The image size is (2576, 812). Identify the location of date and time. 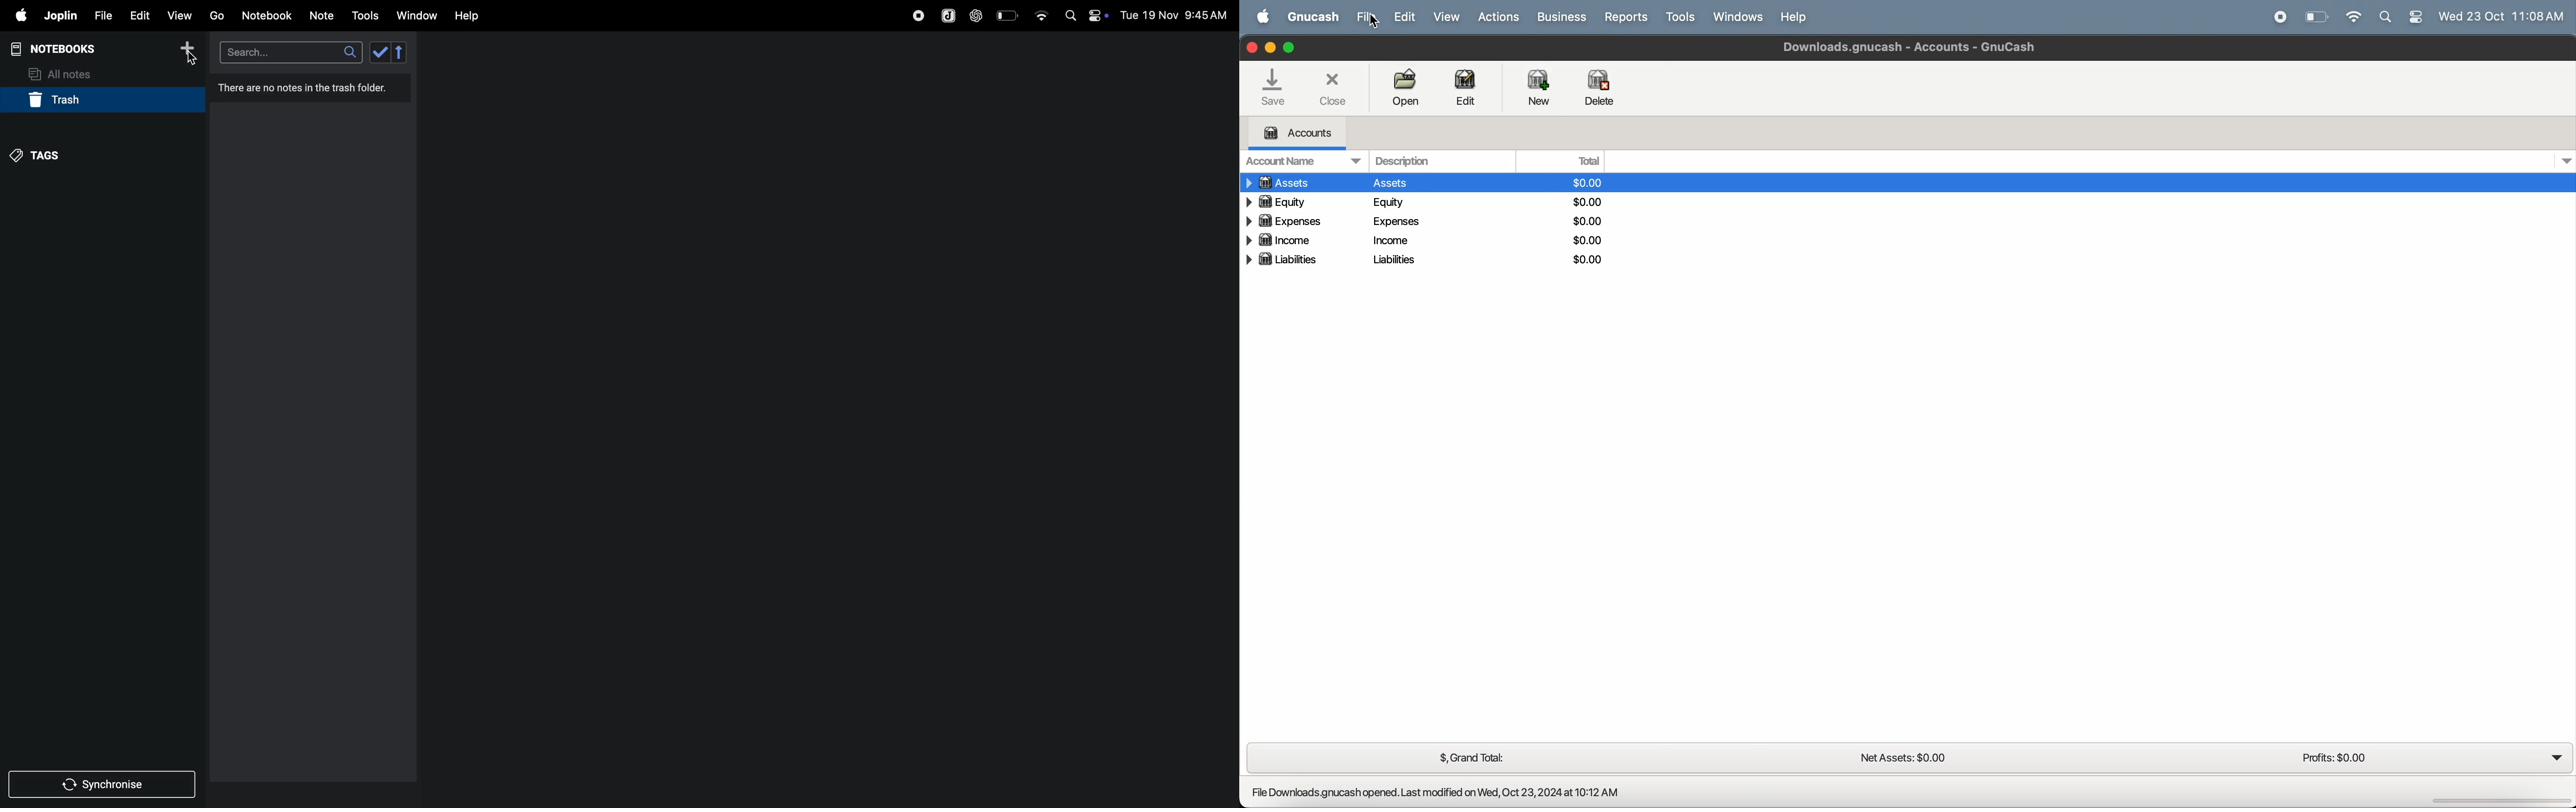
(1177, 14).